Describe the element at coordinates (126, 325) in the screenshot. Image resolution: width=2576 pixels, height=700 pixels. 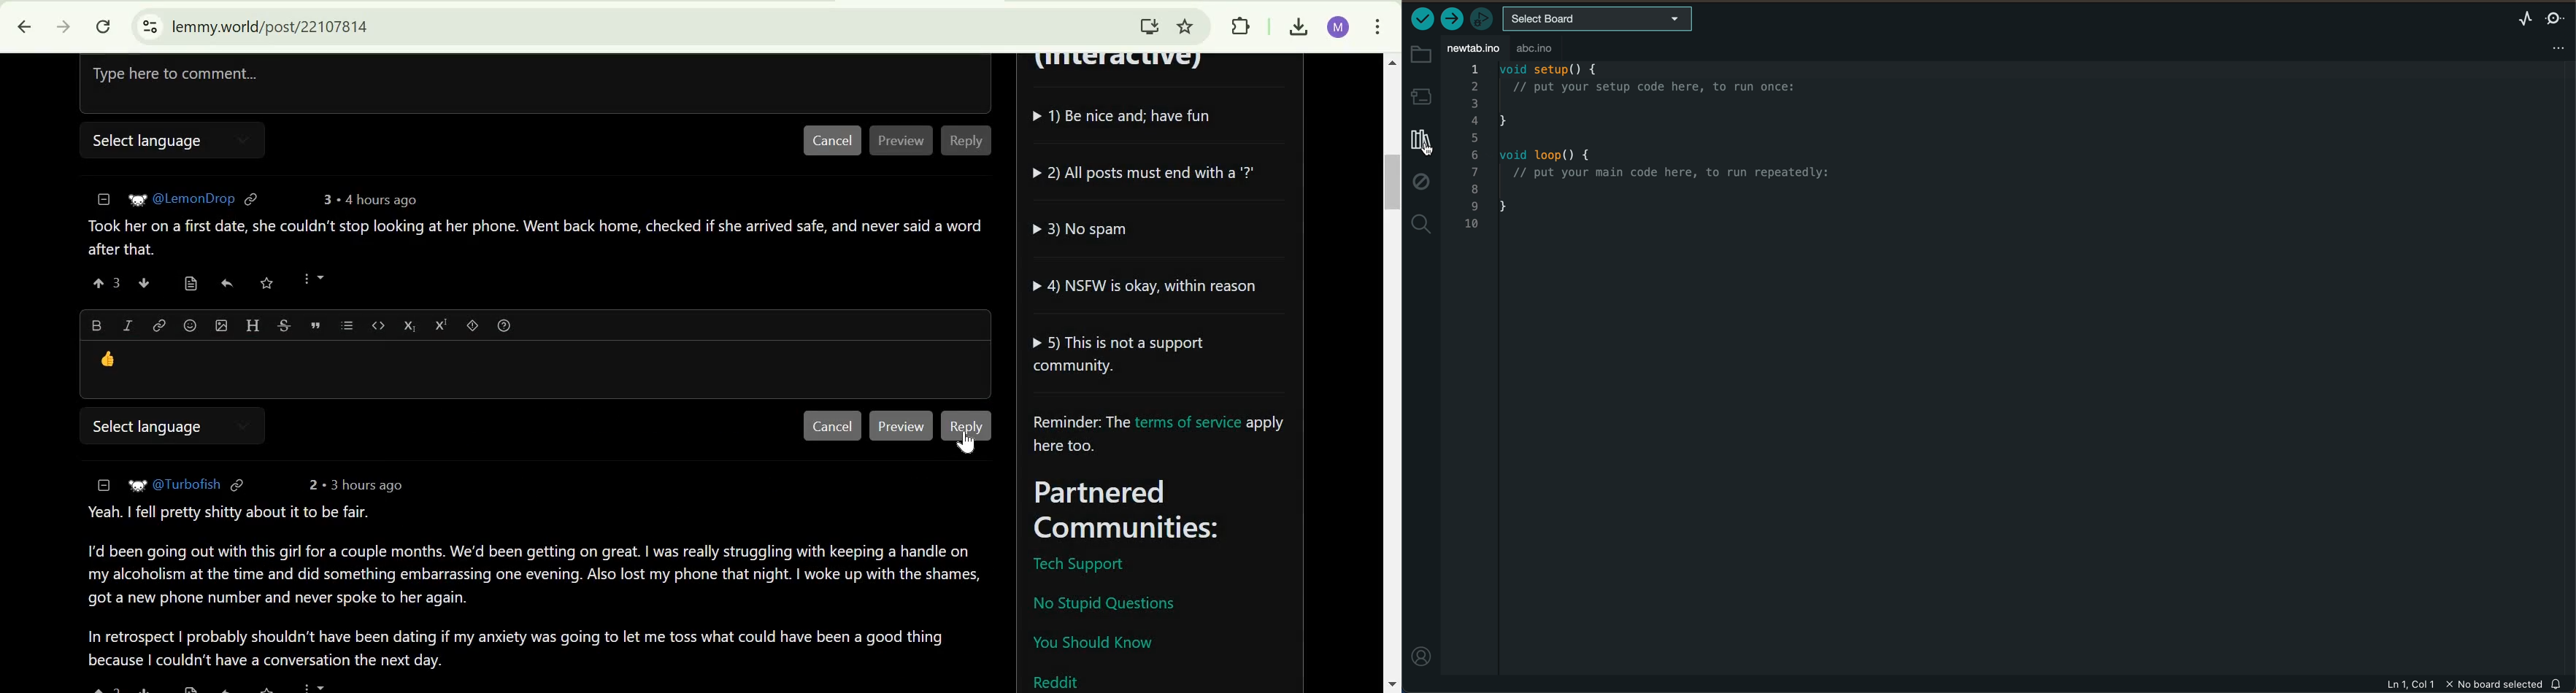
I see `Italic` at that location.